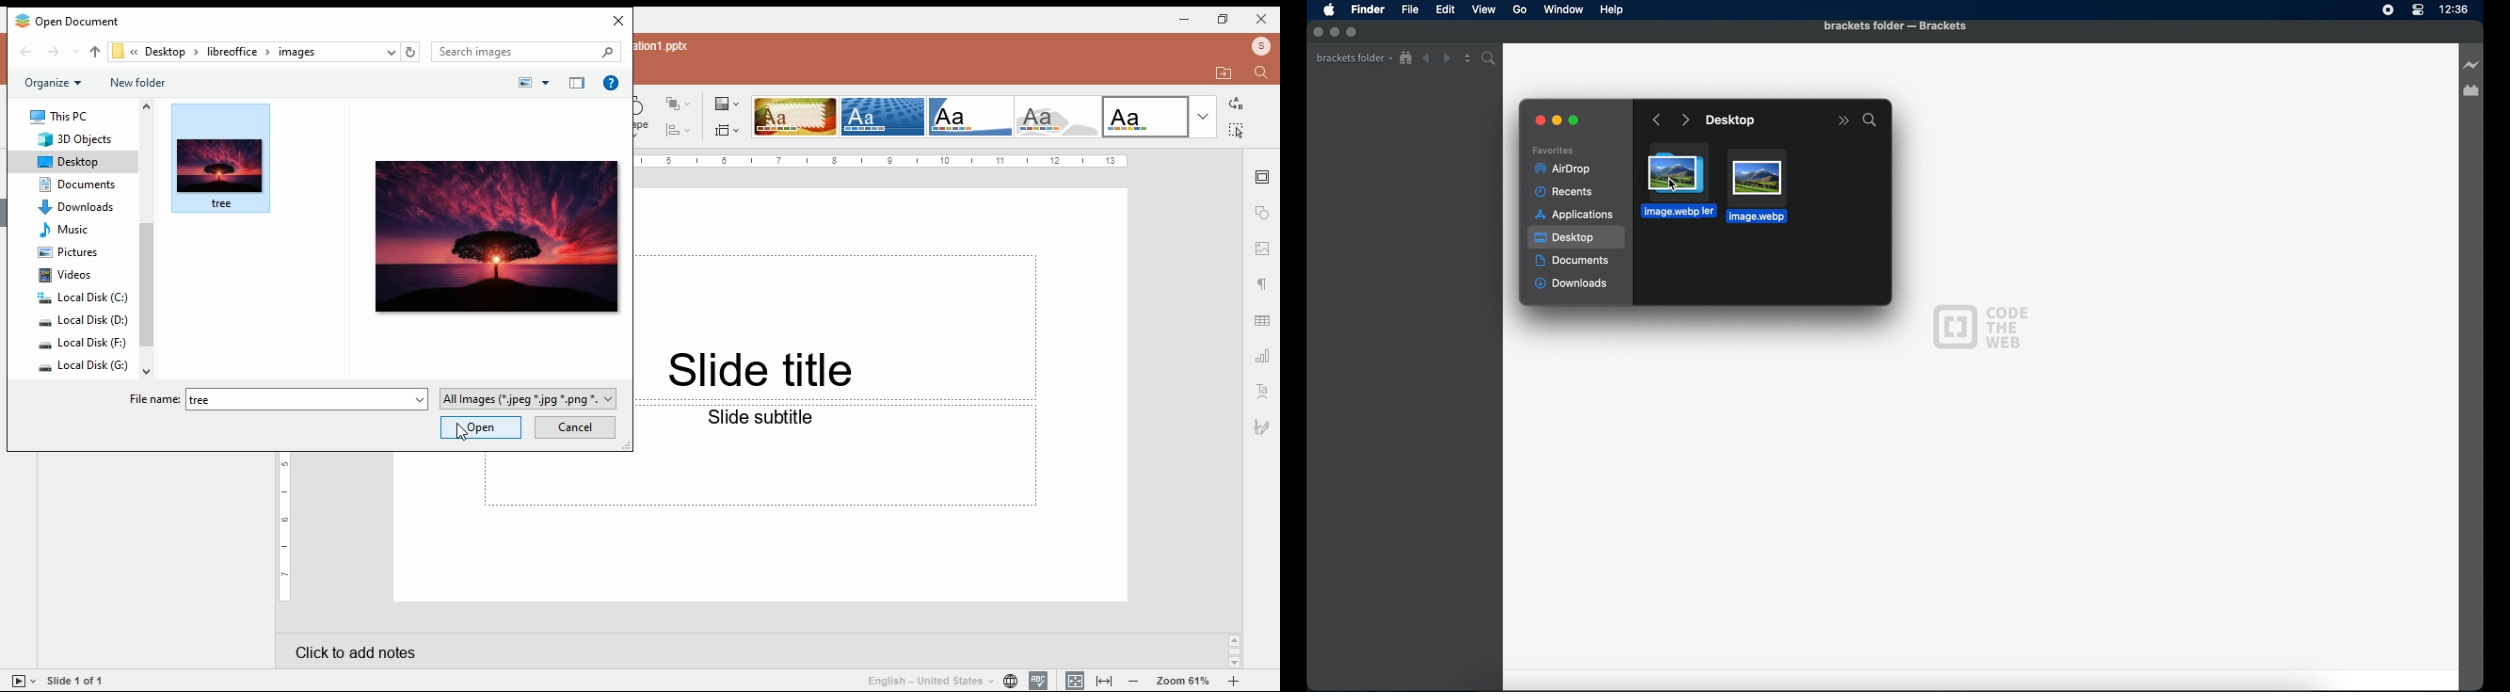  What do you see at coordinates (75, 139) in the screenshot?
I see `3D objects` at bounding box center [75, 139].